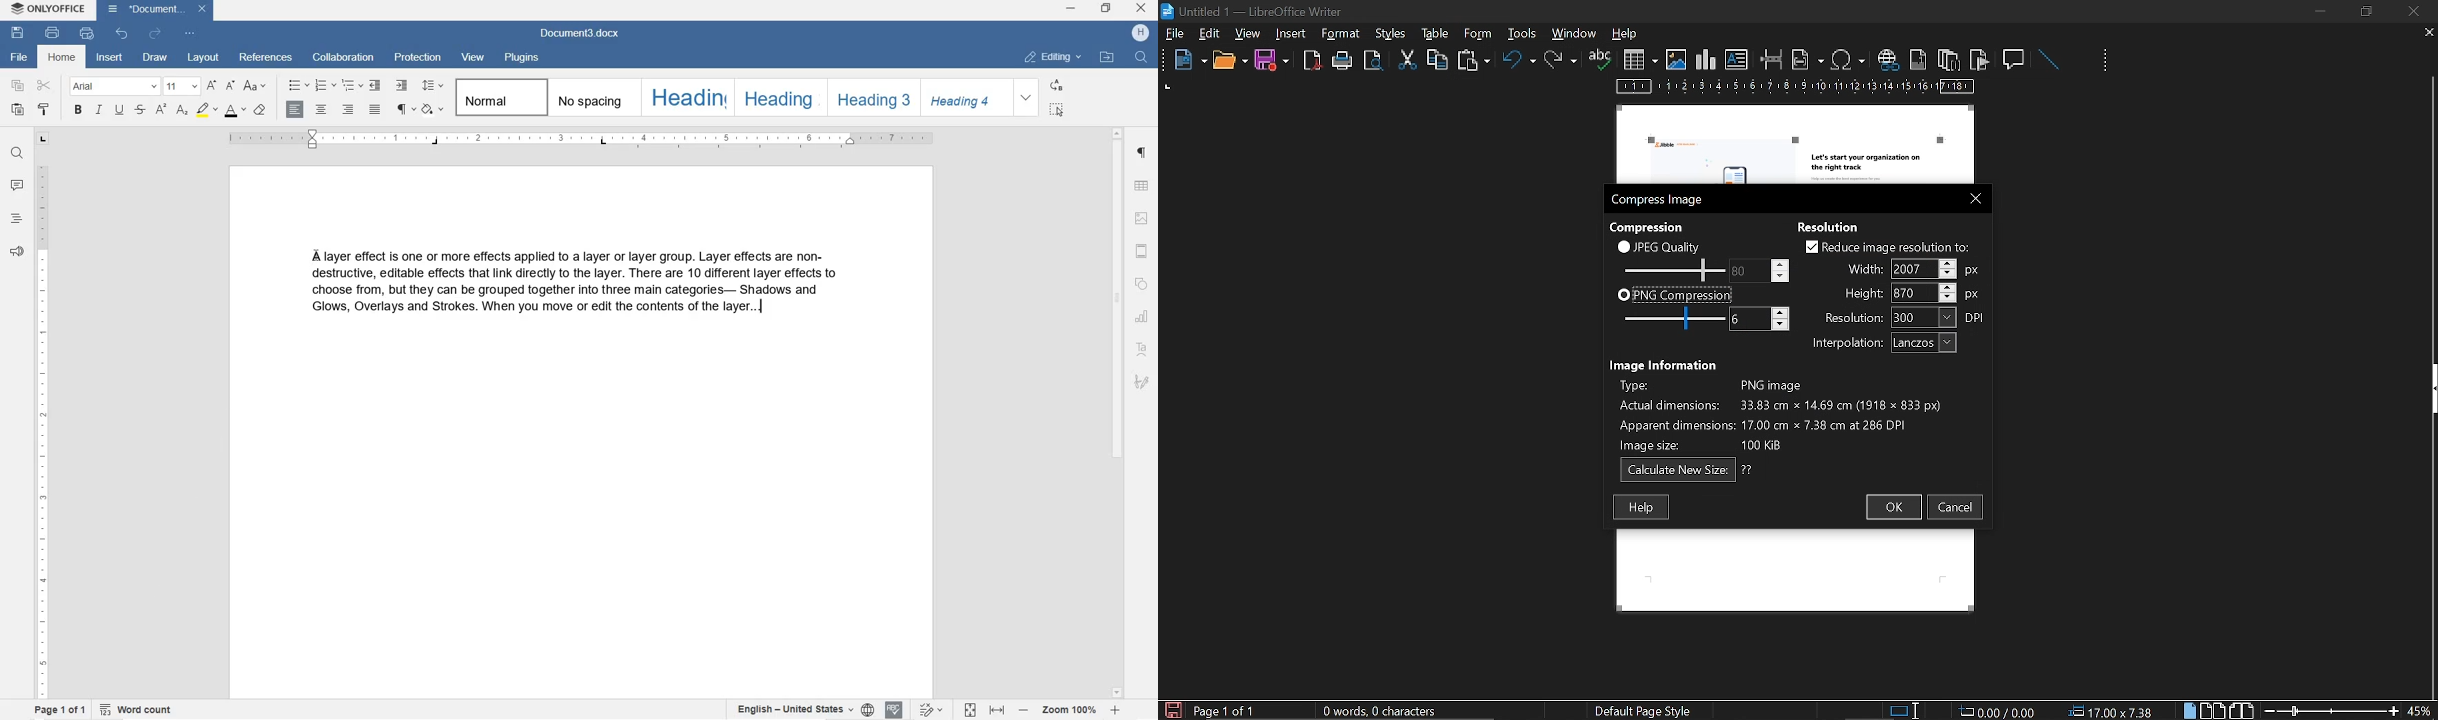 This screenshot has width=2464, height=728. I want to click on LEFT ALIGNMENT, so click(295, 110).